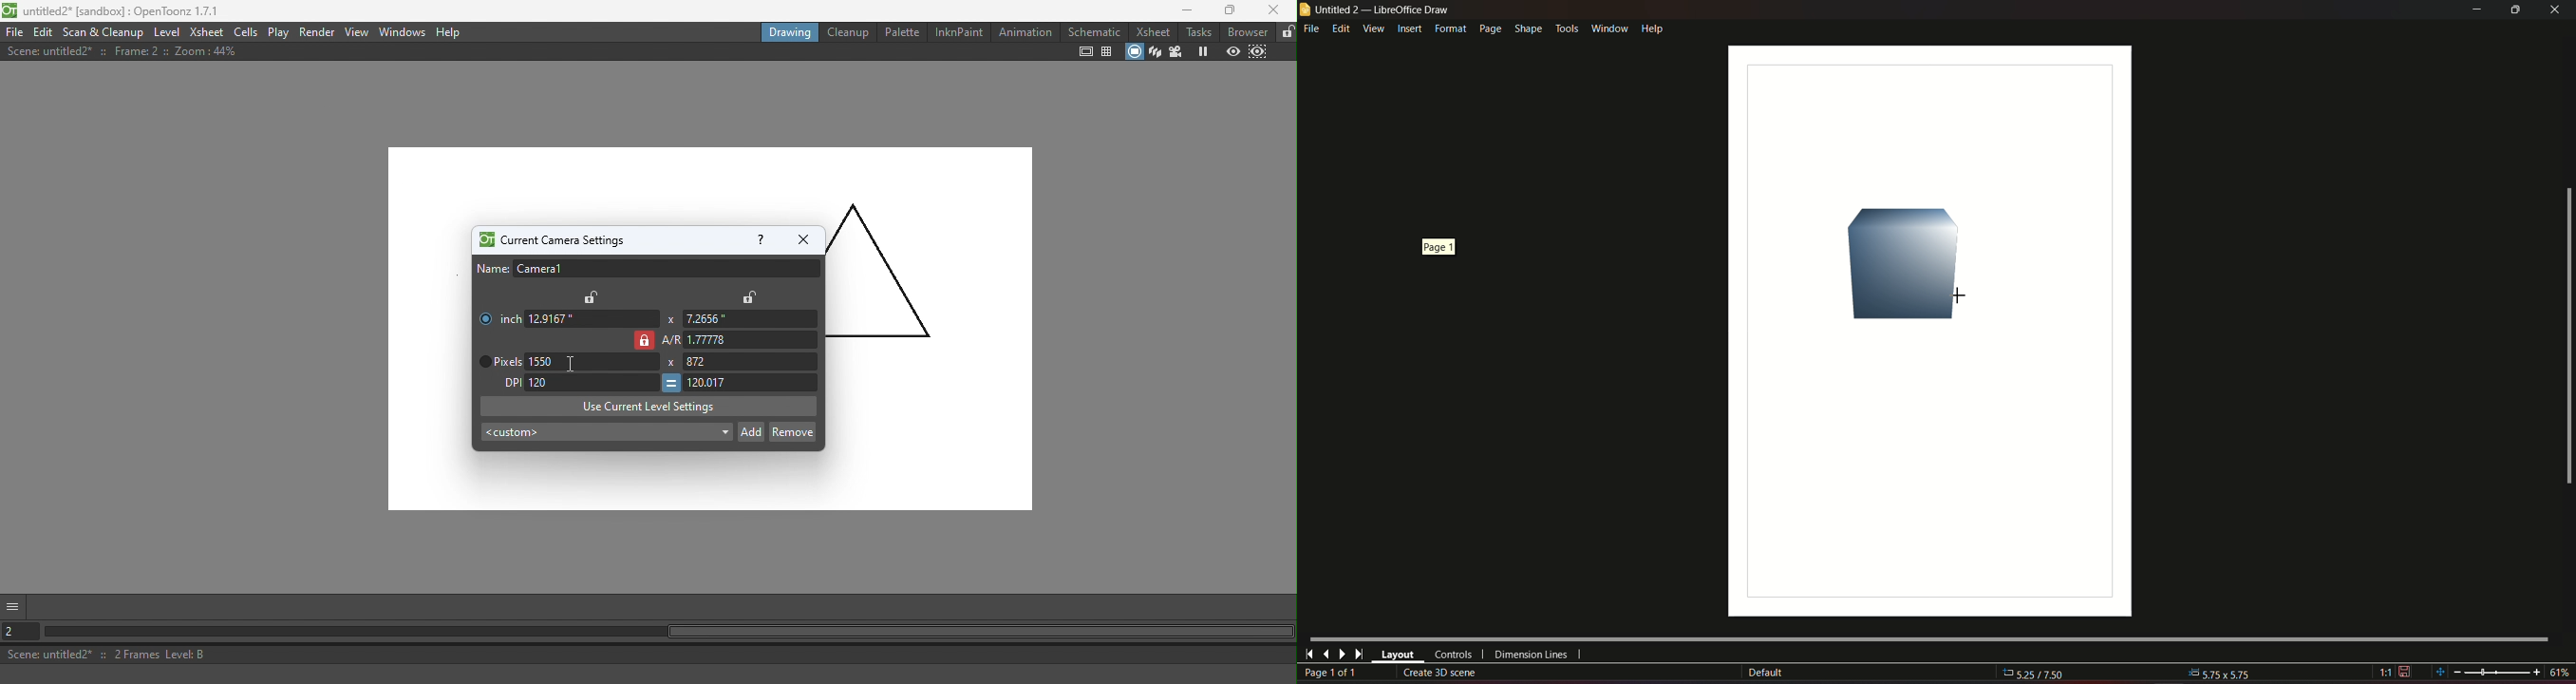 This screenshot has height=700, width=2576. What do you see at coordinates (1342, 654) in the screenshot?
I see `next page` at bounding box center [1342, 654].